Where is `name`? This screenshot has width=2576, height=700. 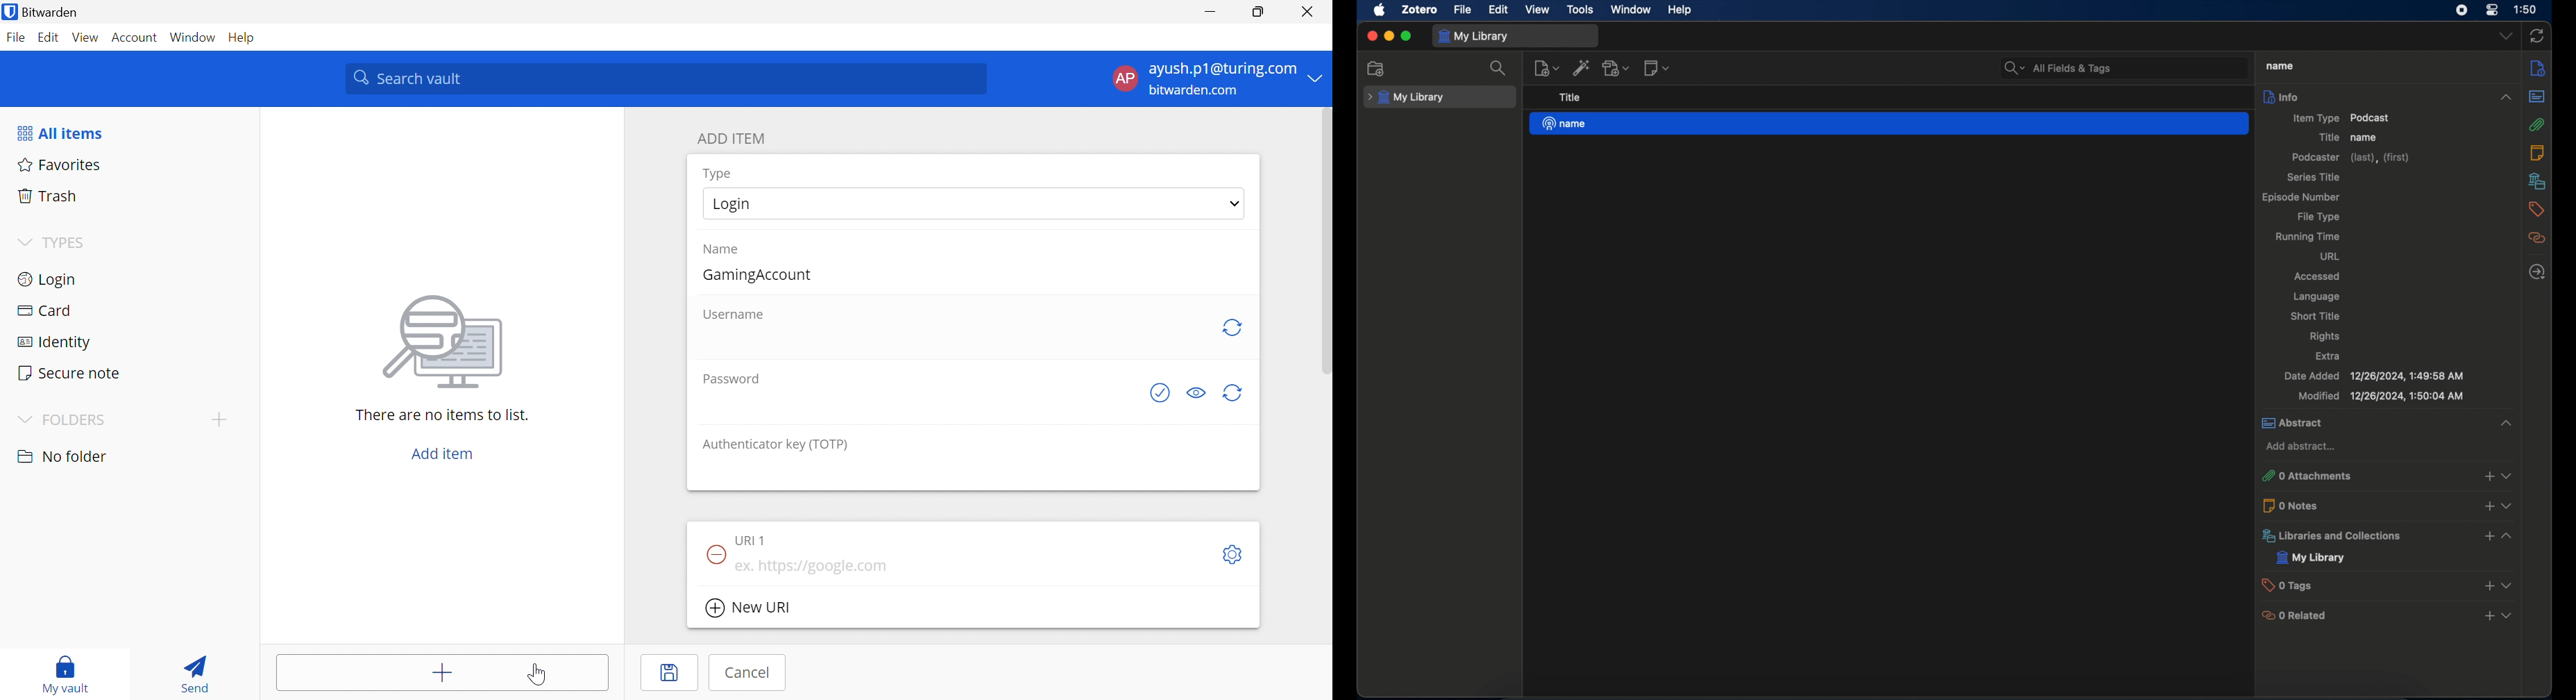 name is located at coordinates (2365, 138).